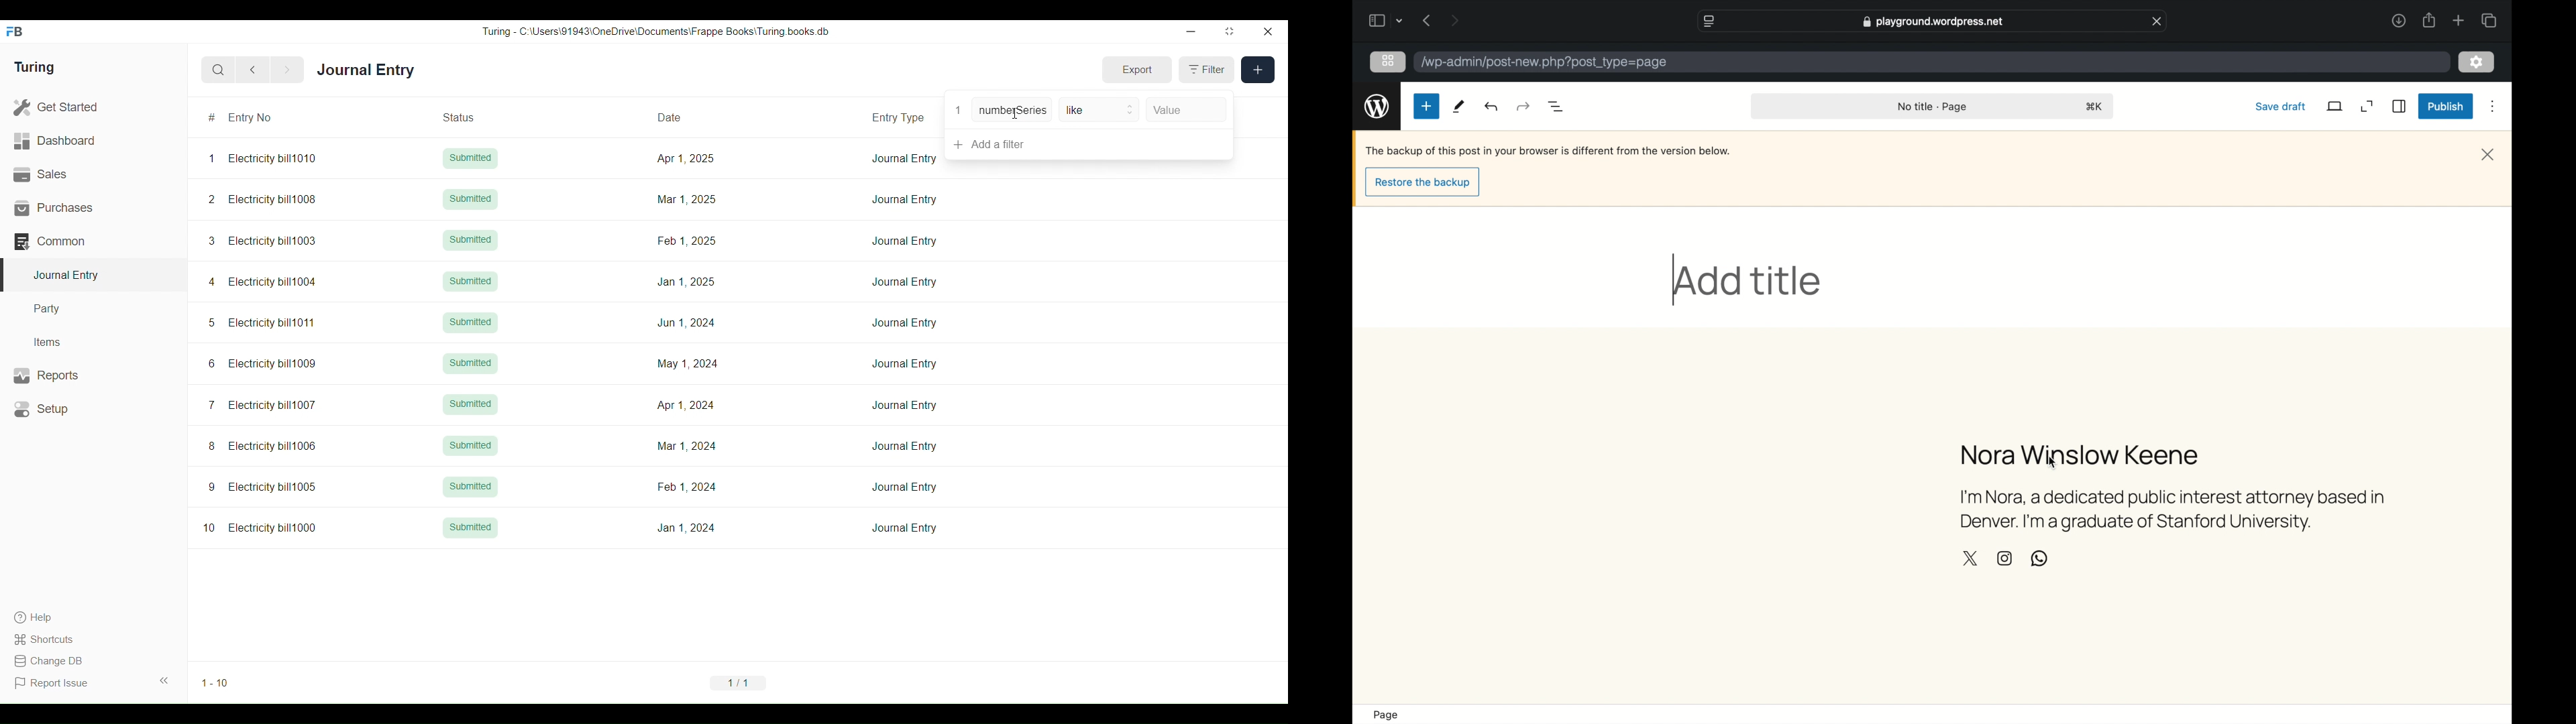  I want to click on Jun 1, 2024, so click(686, 322).